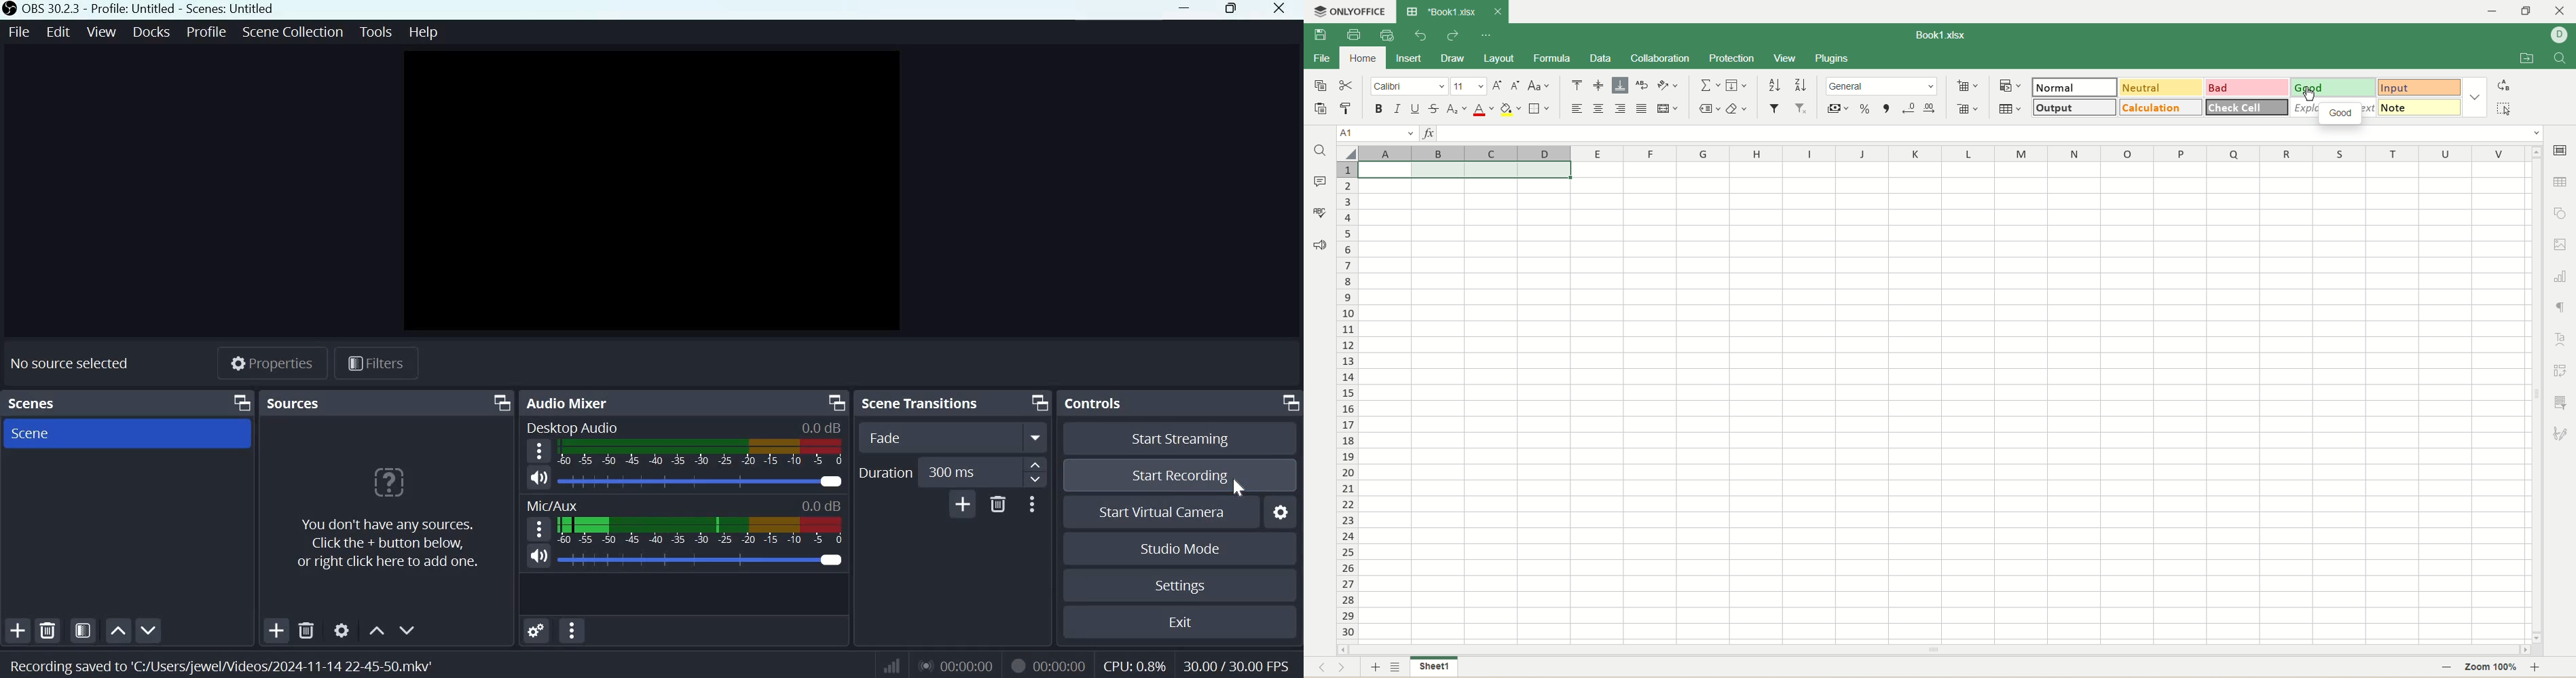 This screenshot has height=700, width=2576. What do you see at coordinates (1346, 401) in the screenshot?
I see `row number` at bounding box center [1346, 401].